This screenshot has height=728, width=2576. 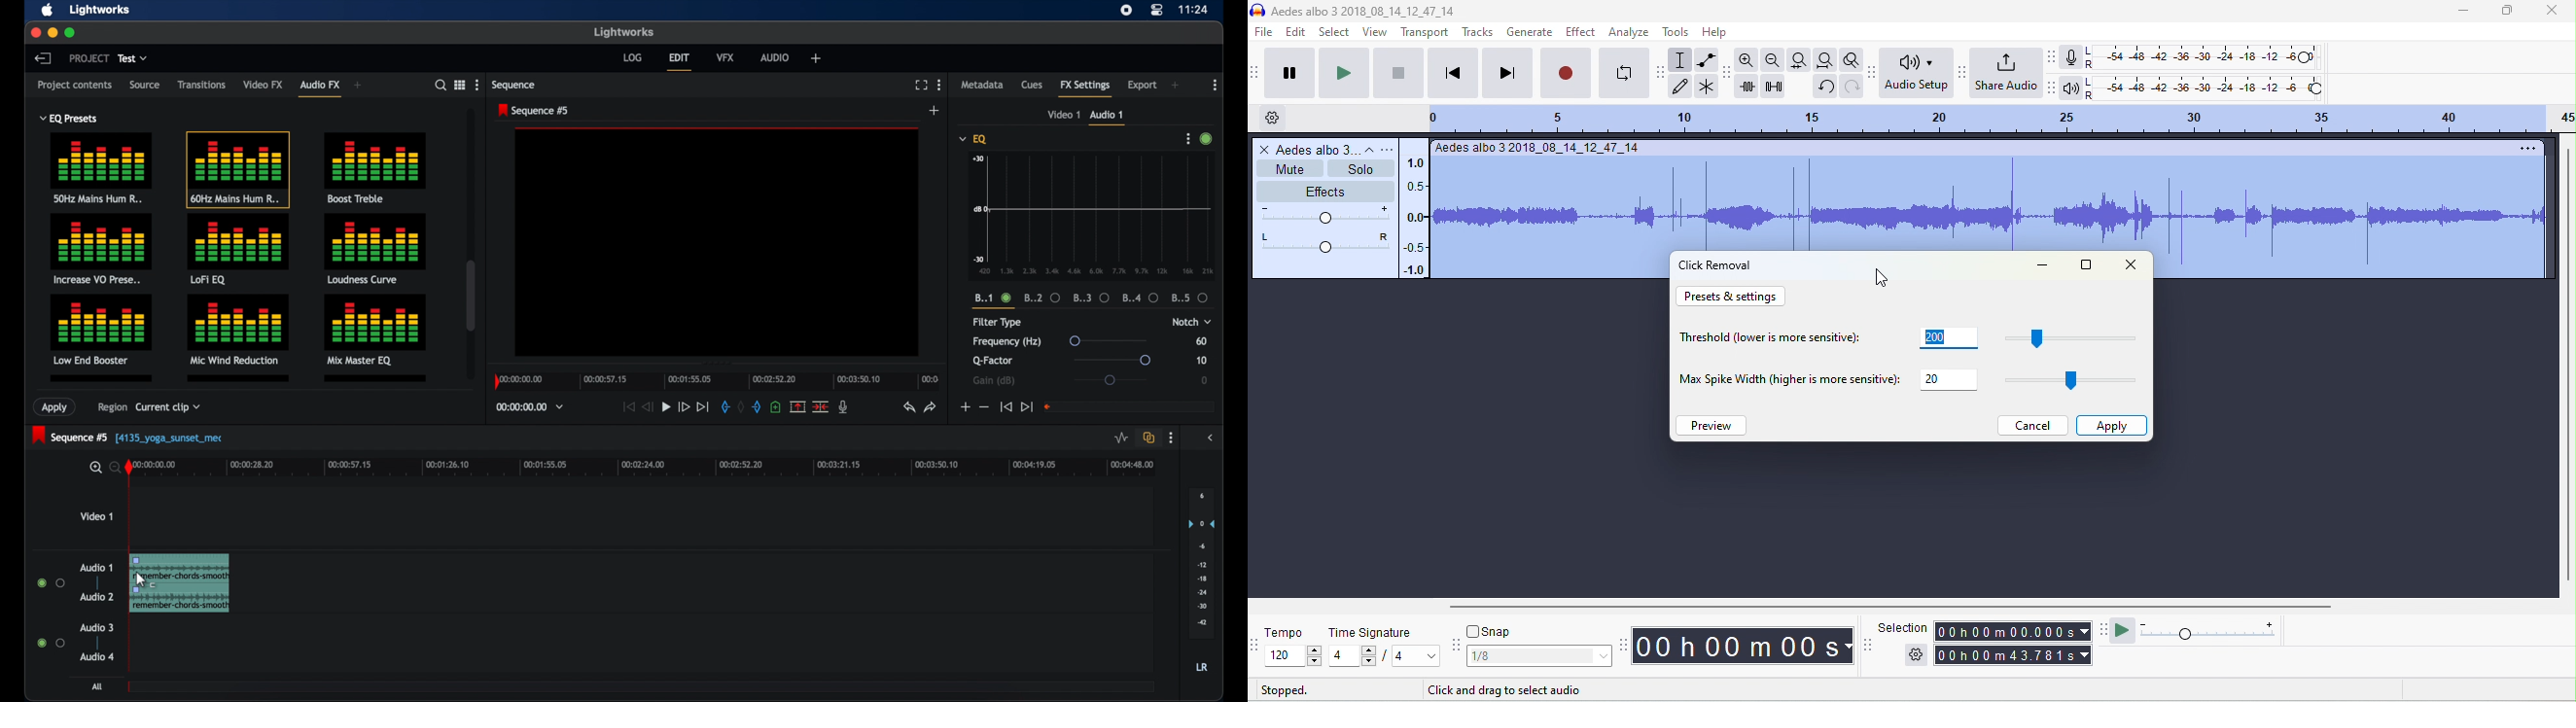 What do you see at coordinates (168, 410) in the screenshot?
I see `current clip` at bounding box center [168, 410].